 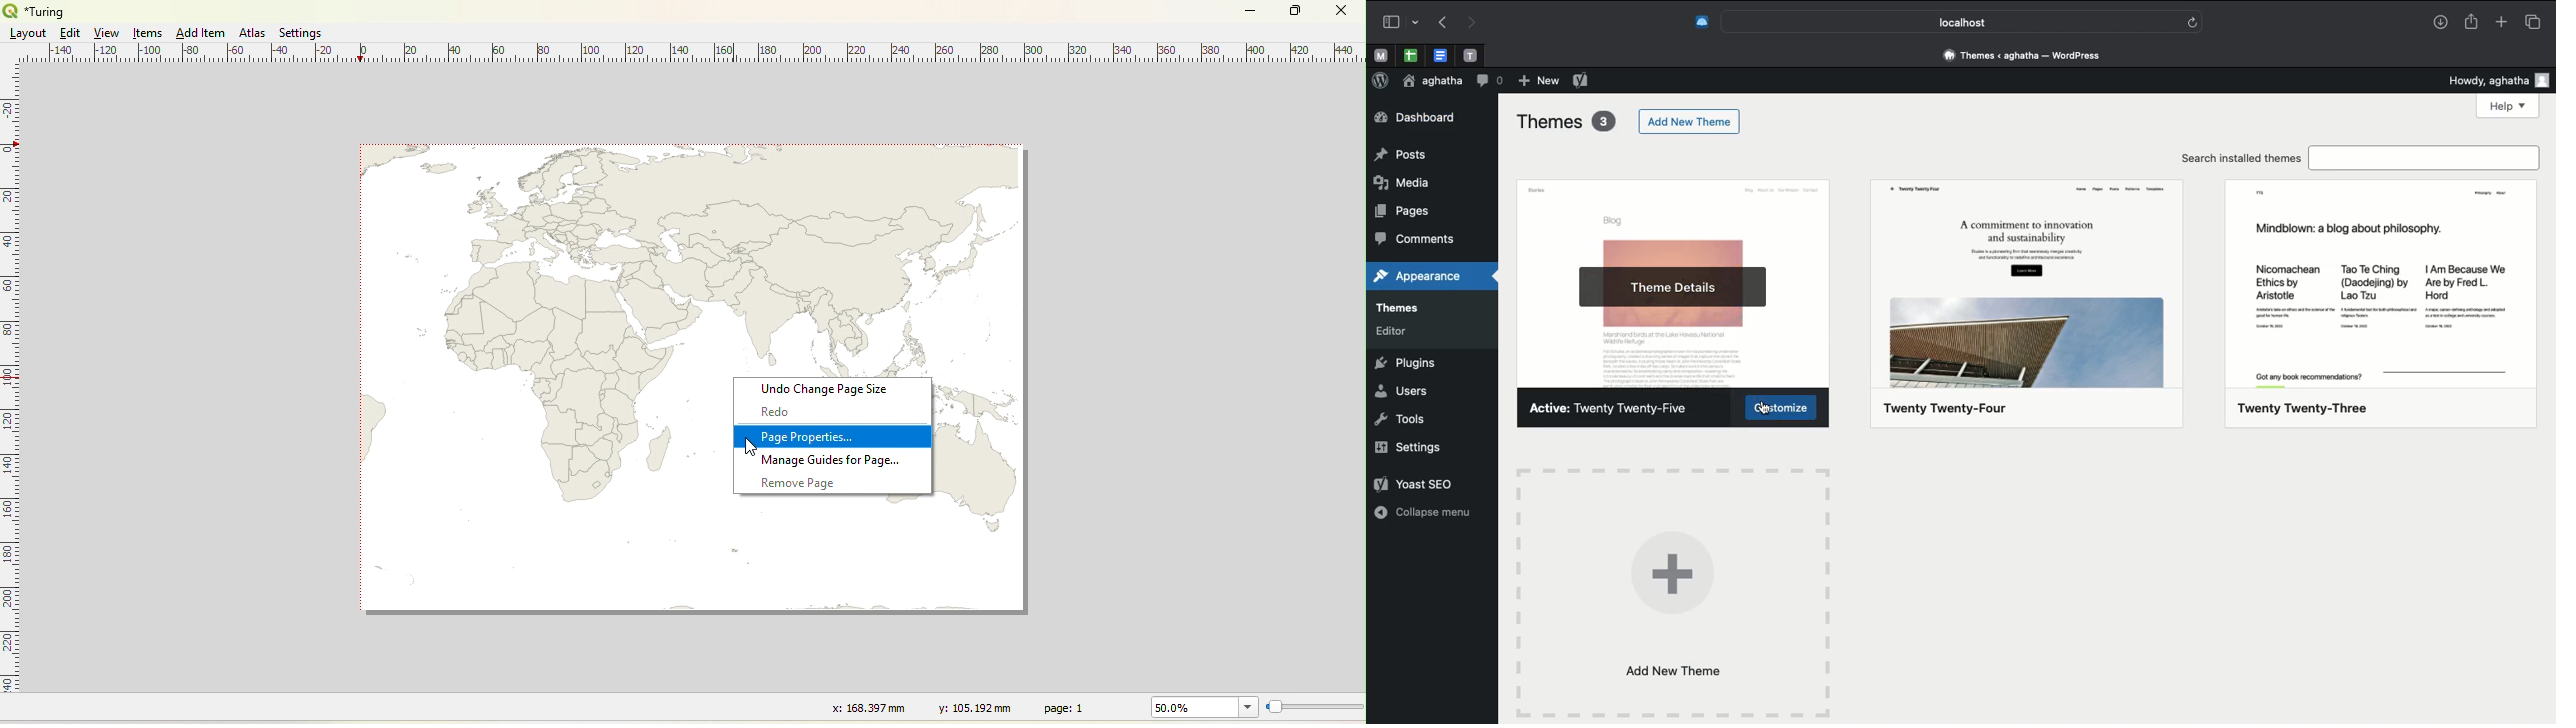 What do you see at coordinates (2508, 108) in the screenshot?
I see `help` at bounding box center [2508, 108].